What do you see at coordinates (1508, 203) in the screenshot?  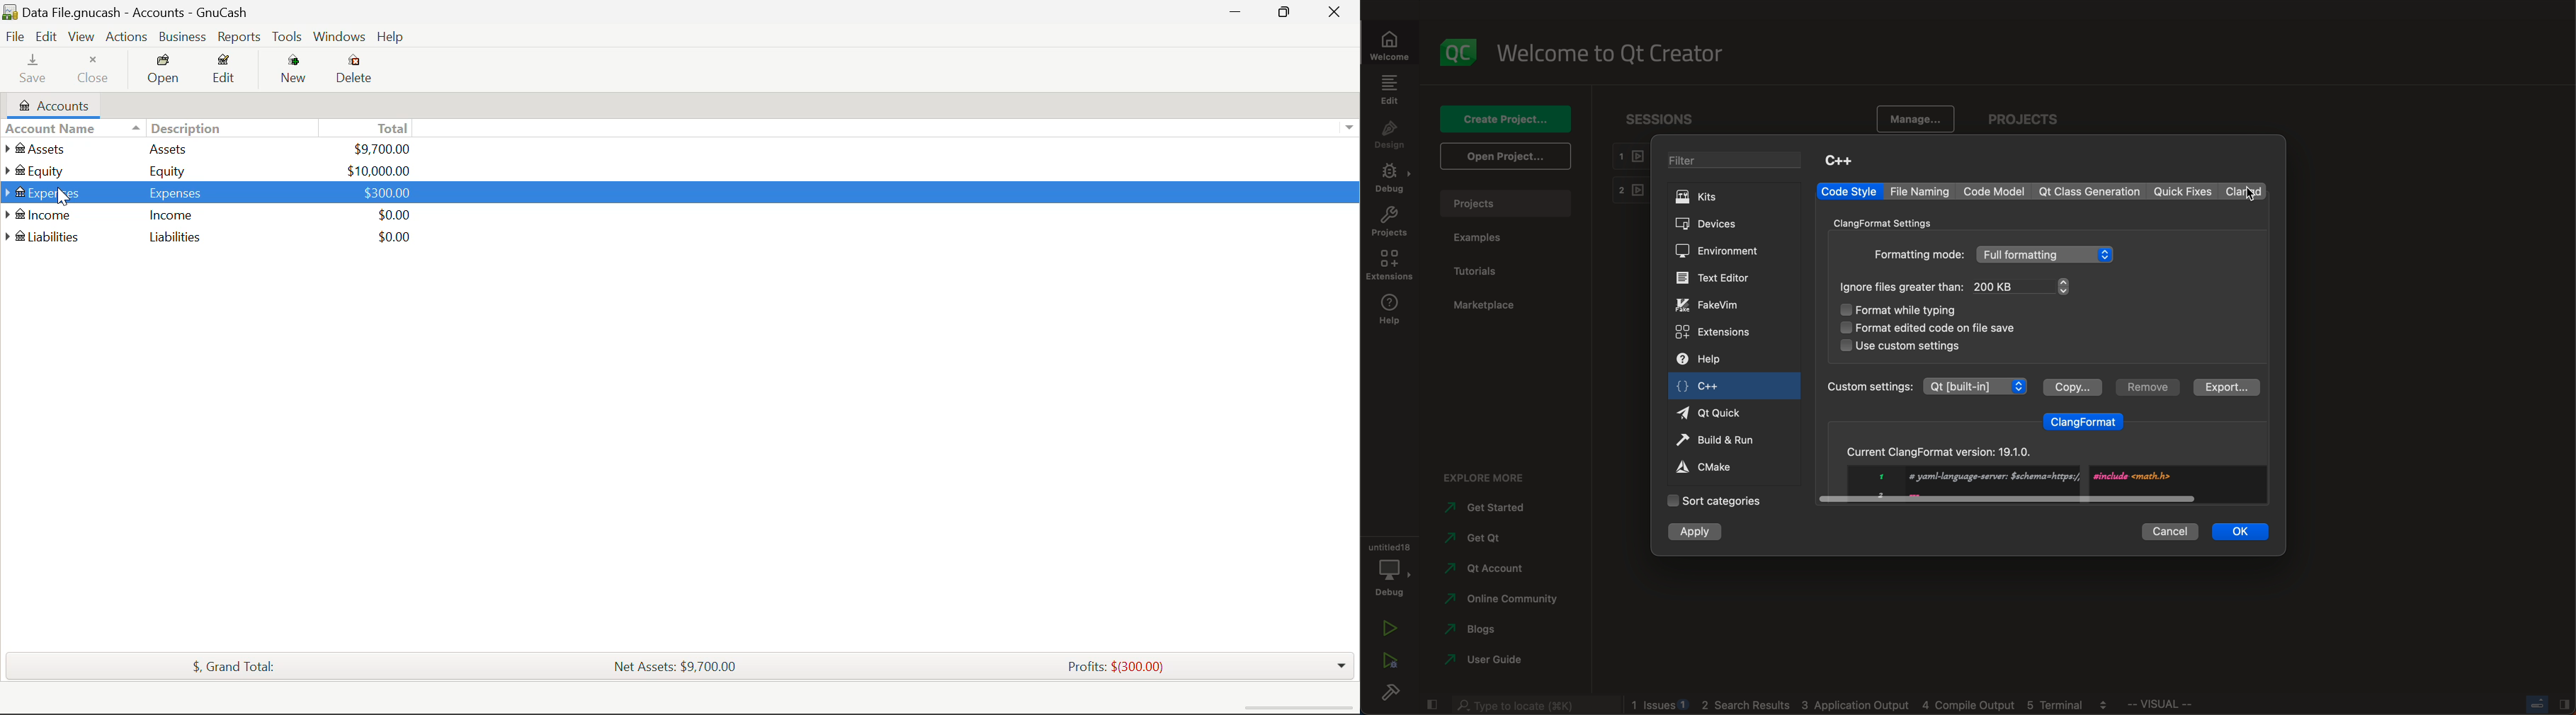 I see `projects` at bounding box center [1508, 203].